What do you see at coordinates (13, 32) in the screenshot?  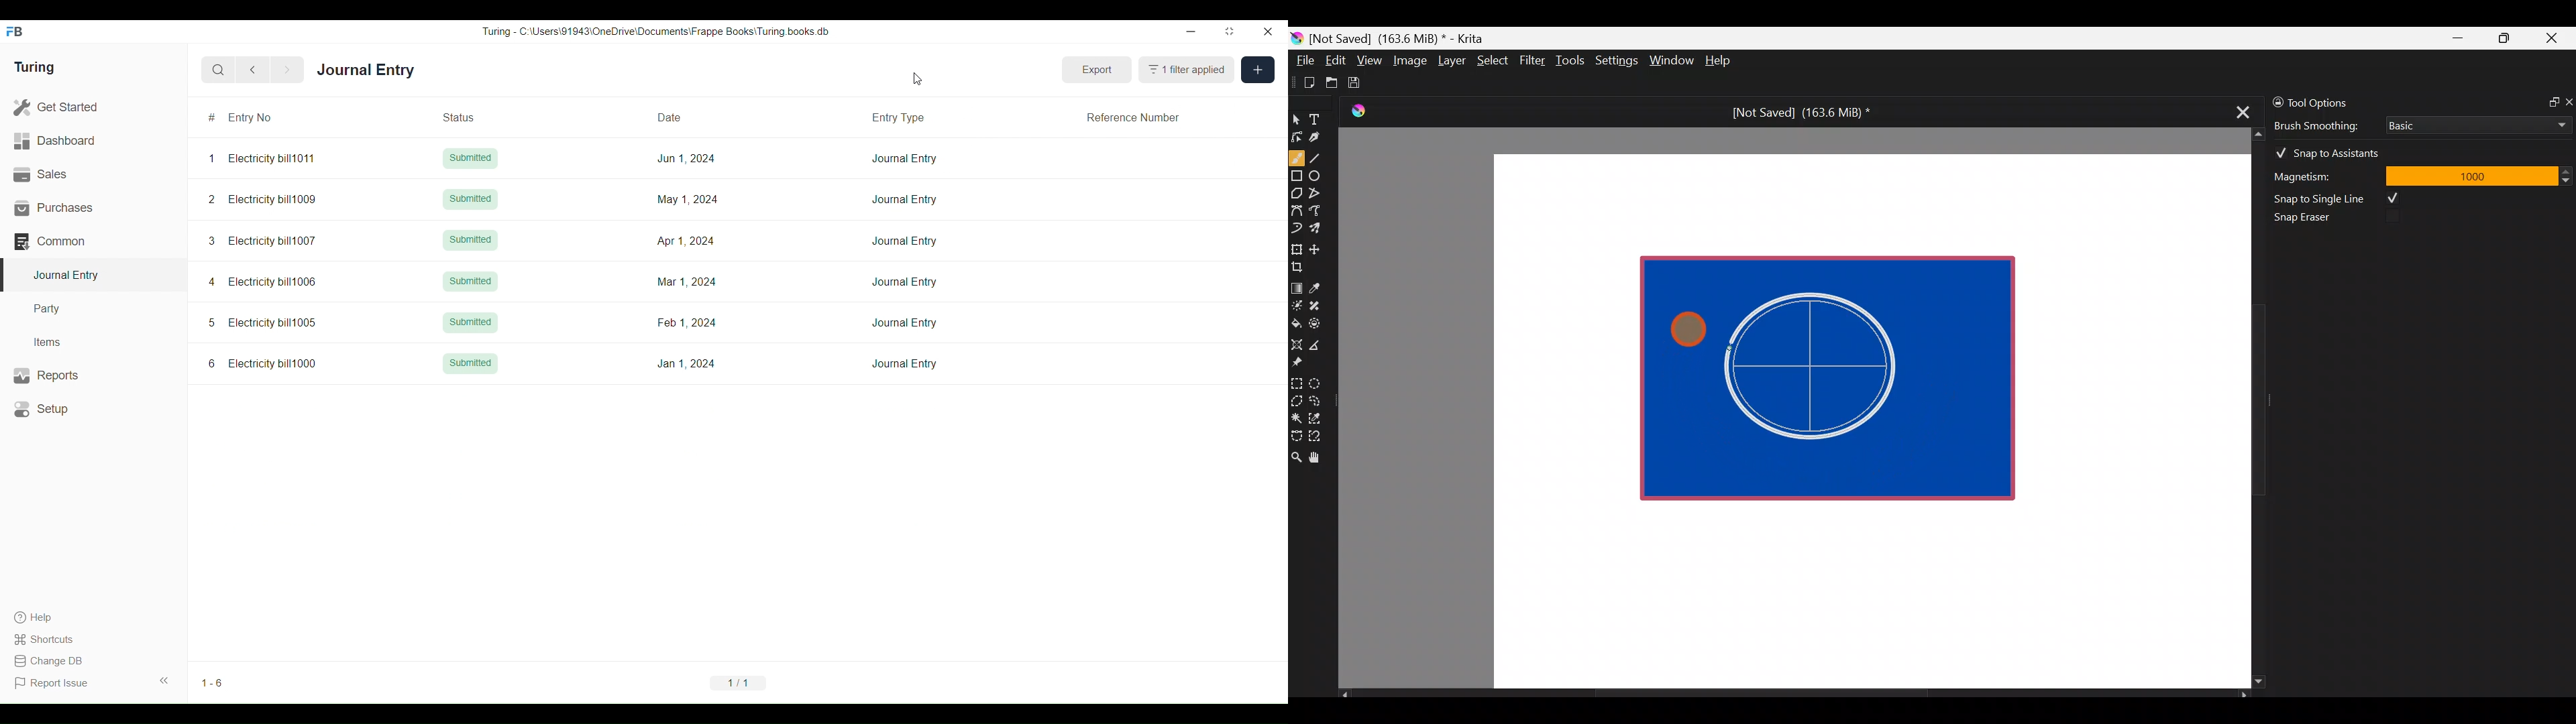 I see `Frappe Books logo` at bounding box center [13, 32].